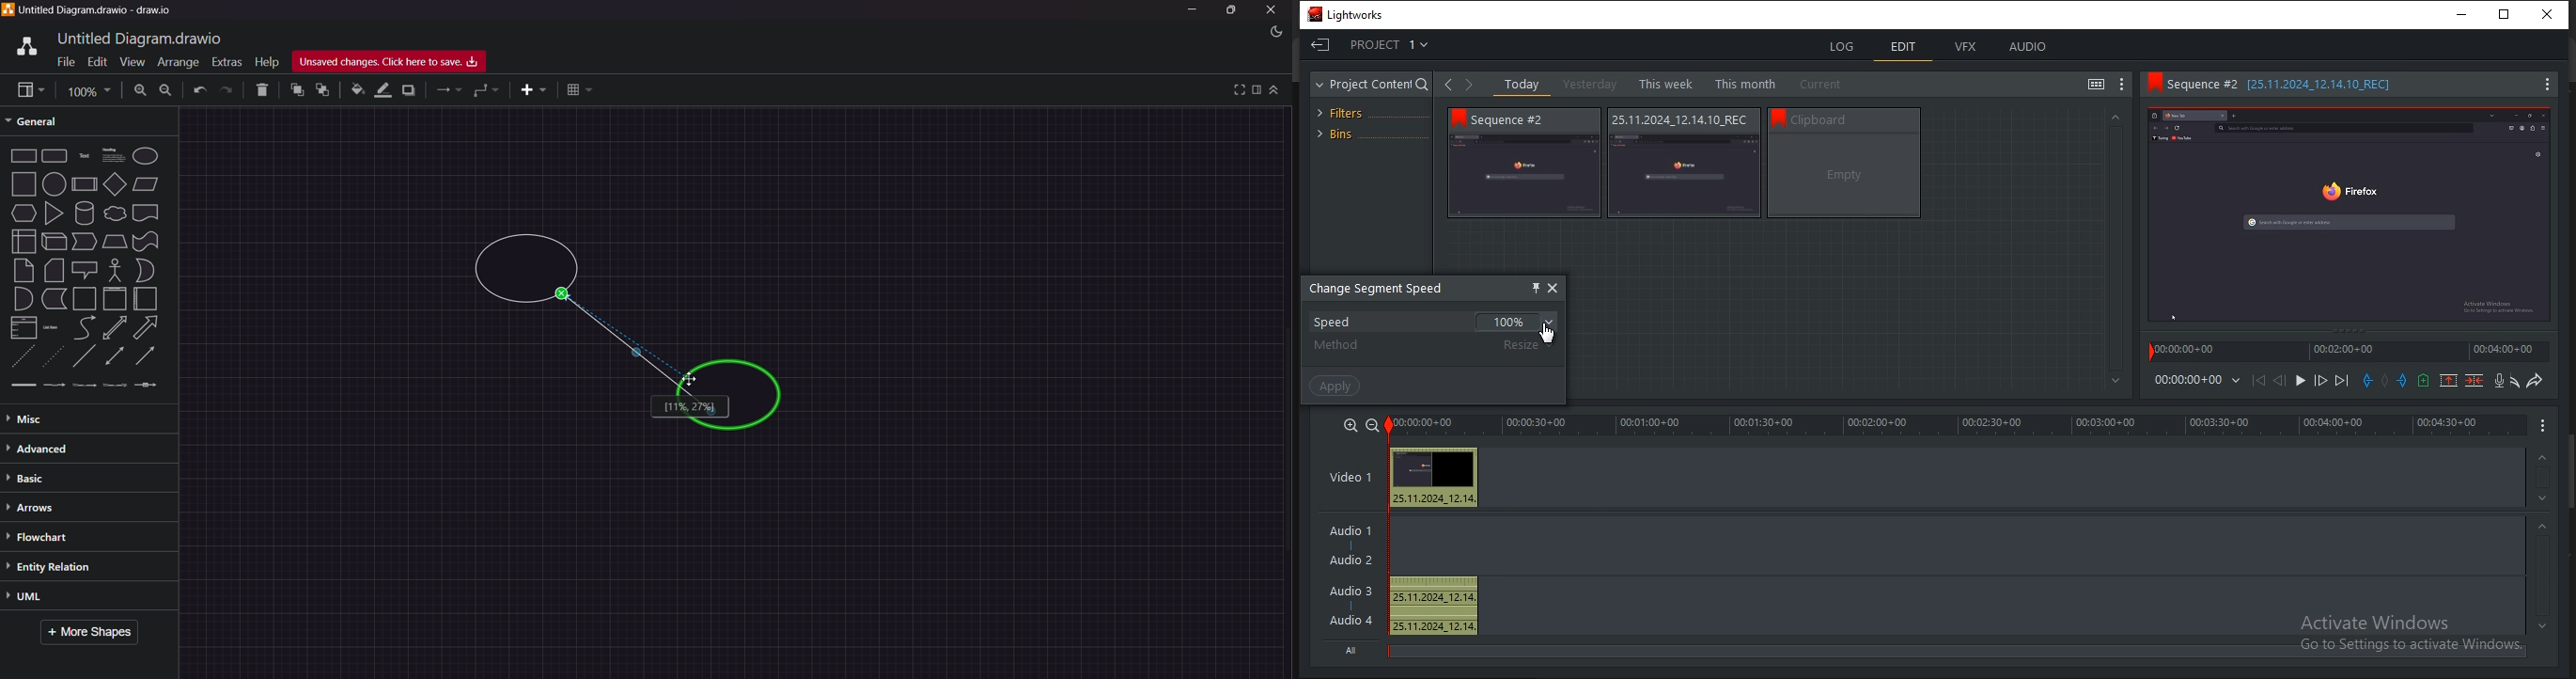  Describe the element at coordinates (2122, 85) in the screenshot. I see `show settings menu` at that location.